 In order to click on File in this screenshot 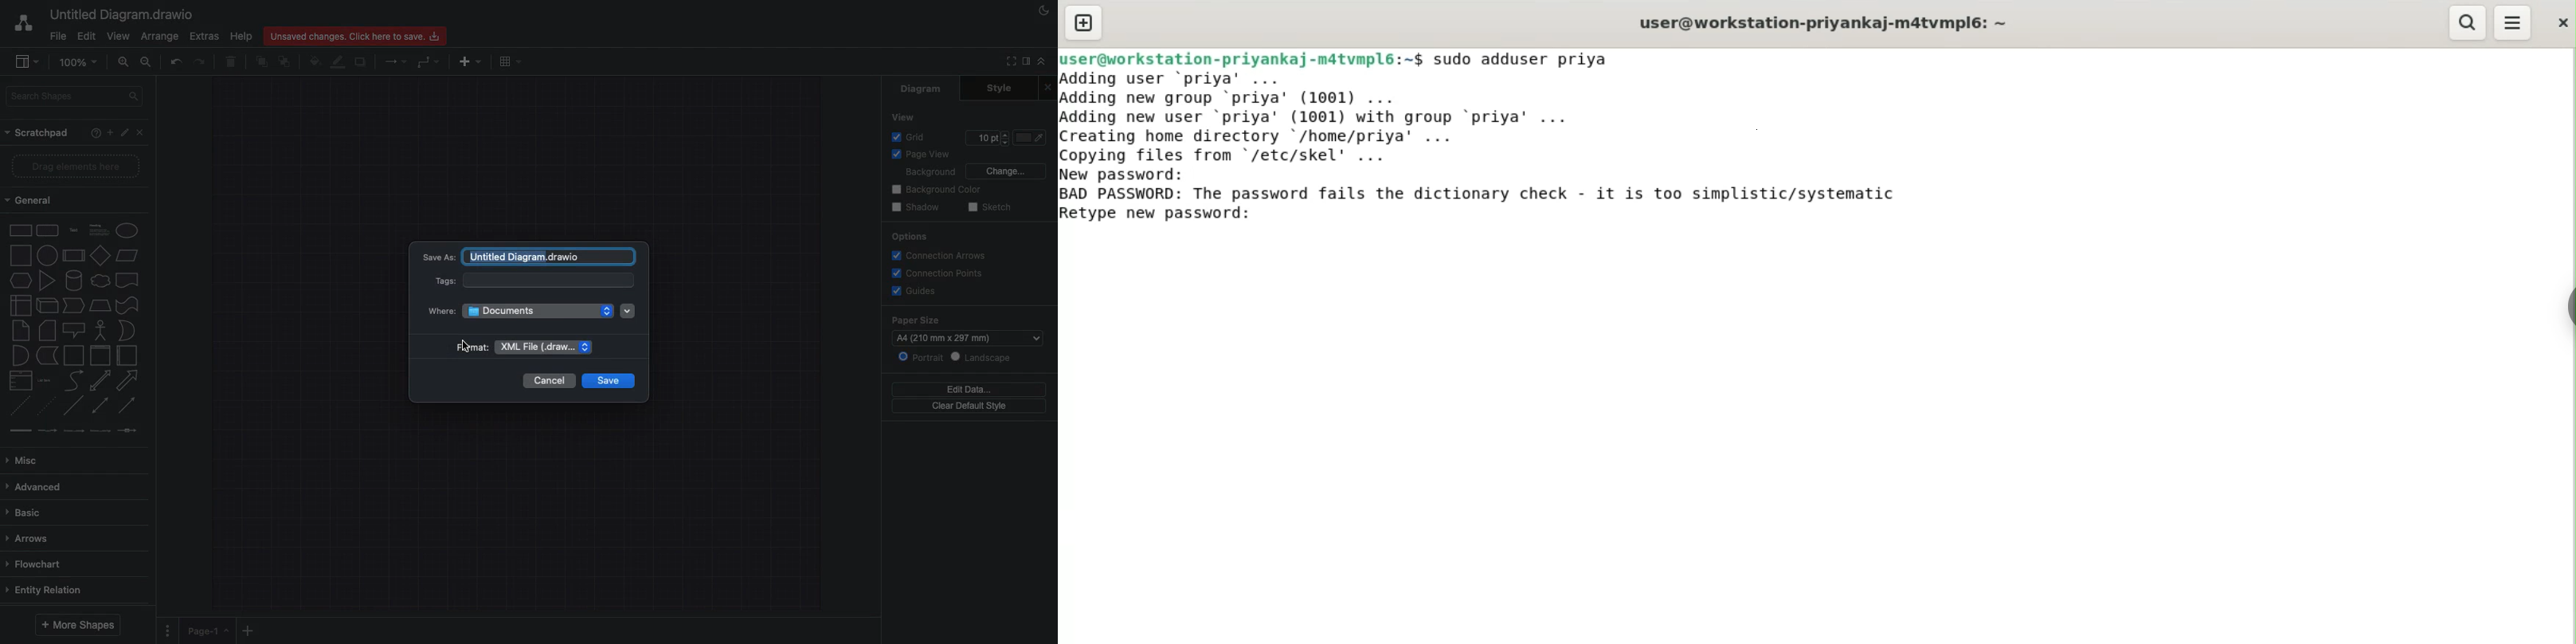, I will do `click(57, 37)`.